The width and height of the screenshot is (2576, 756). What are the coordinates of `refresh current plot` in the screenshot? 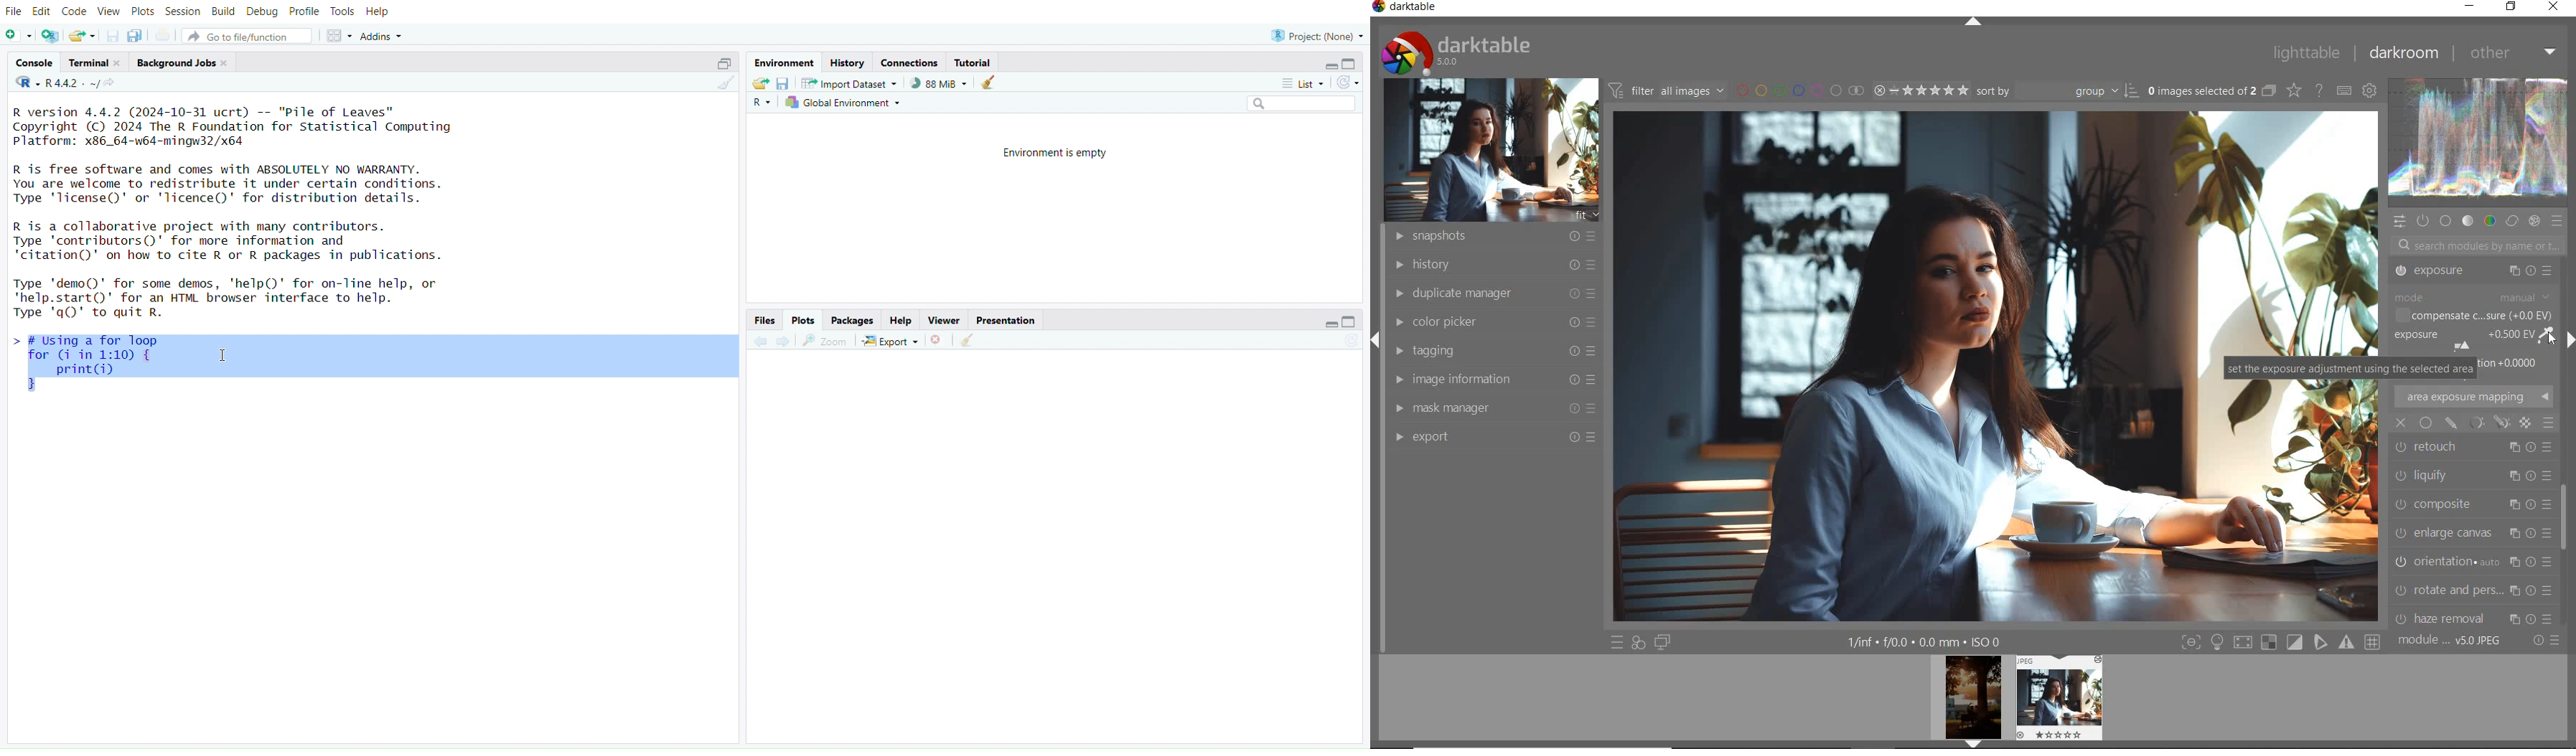 It's located at (1345, 345).